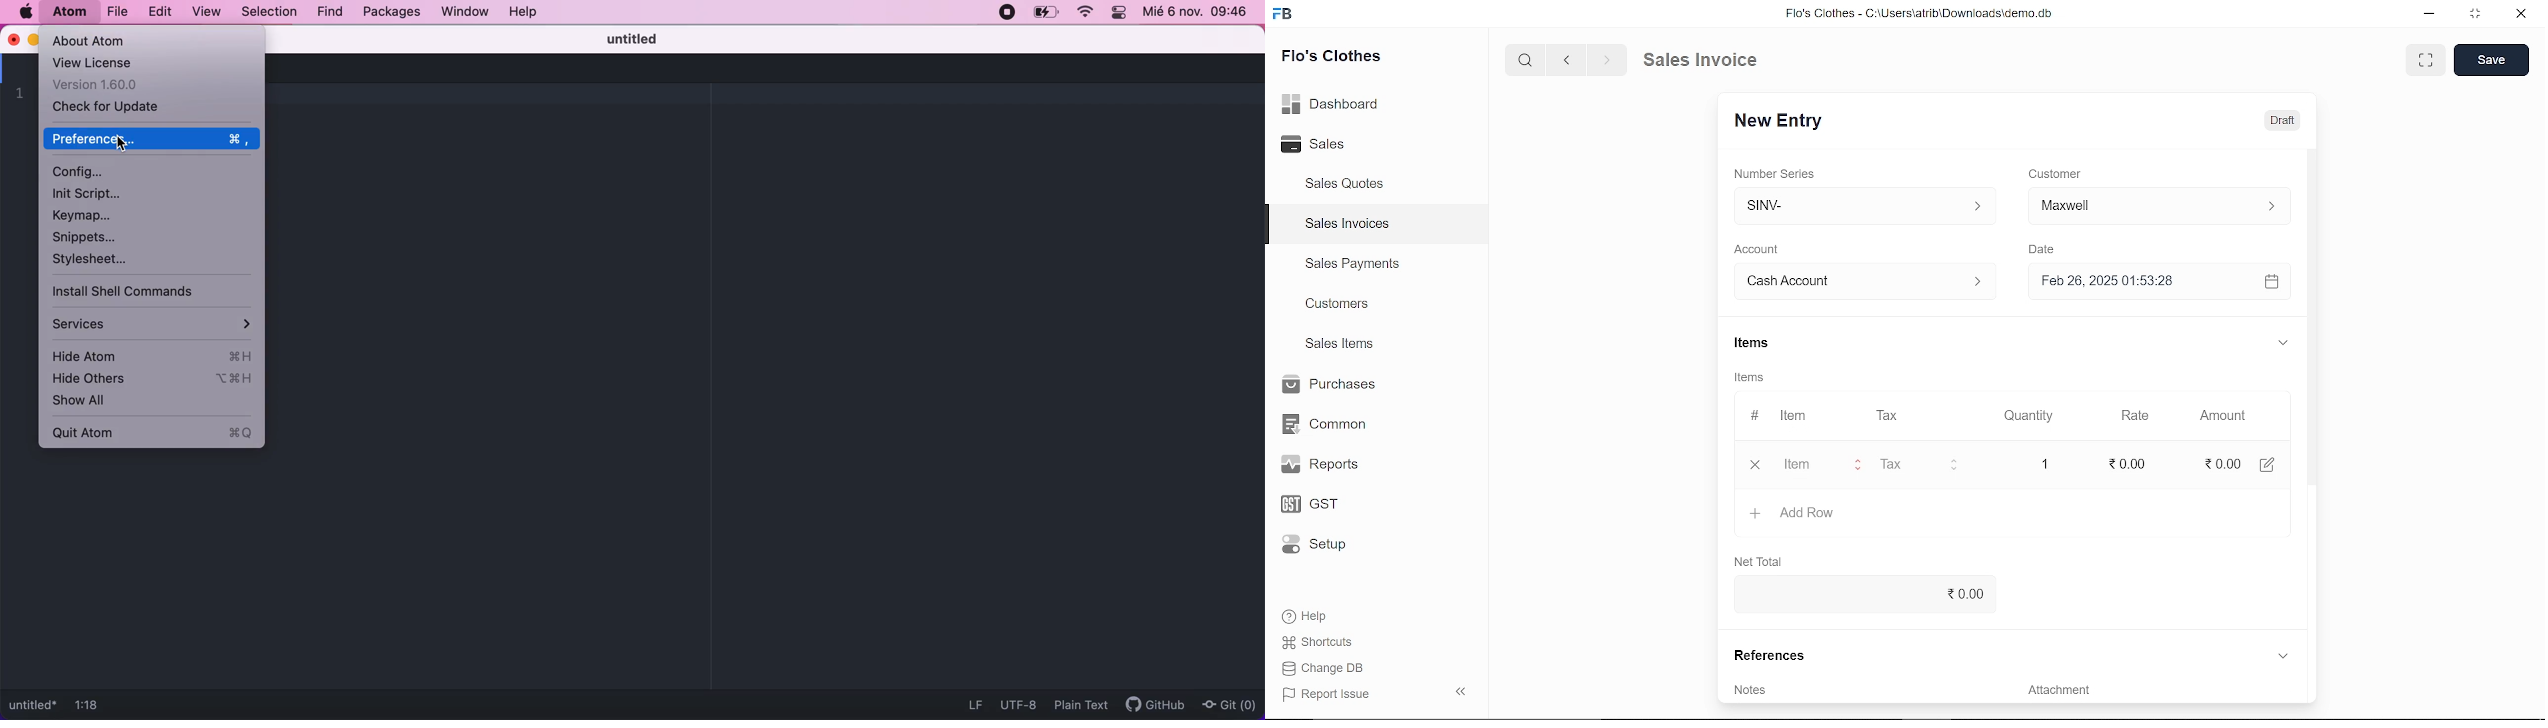  What do you see at coordinates (1762, 250) in the screenshot?
I see `Account` at bounding box center [1762, 250].